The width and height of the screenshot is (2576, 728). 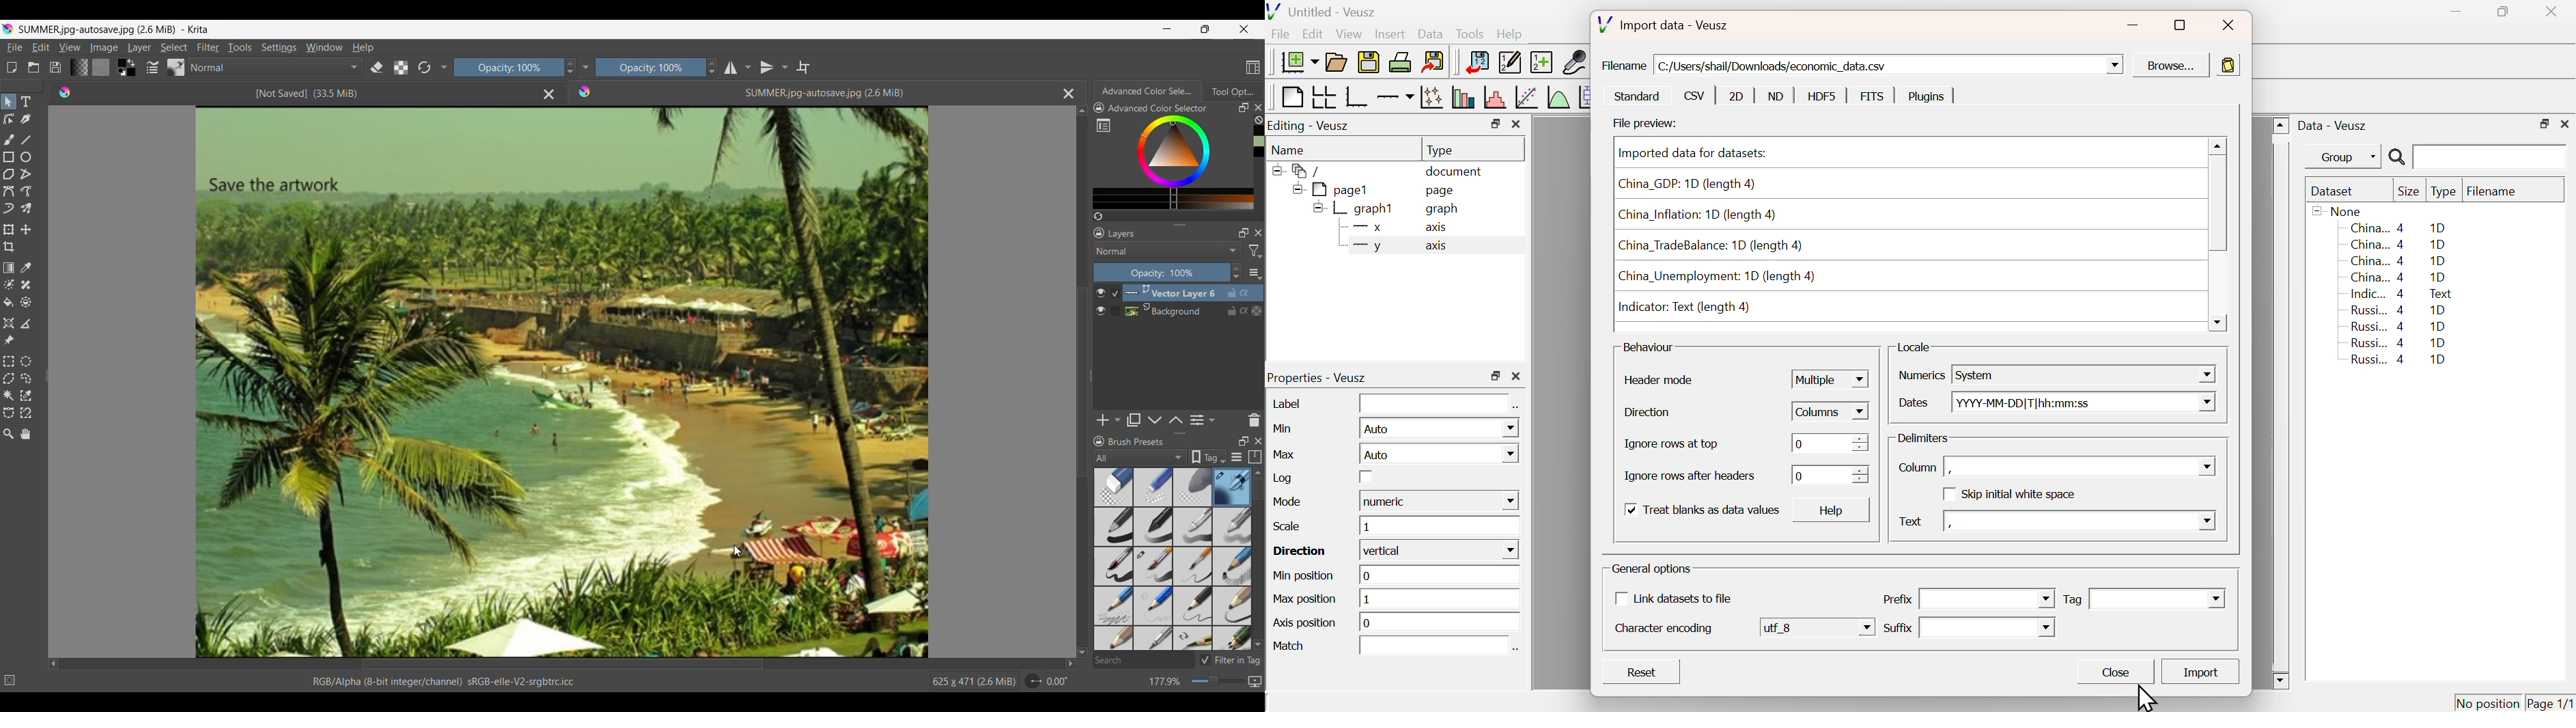 What do you see at coordinates (648, 67) in the screenshot?
I see `Opacity scale` at bounding box center [648, 67].